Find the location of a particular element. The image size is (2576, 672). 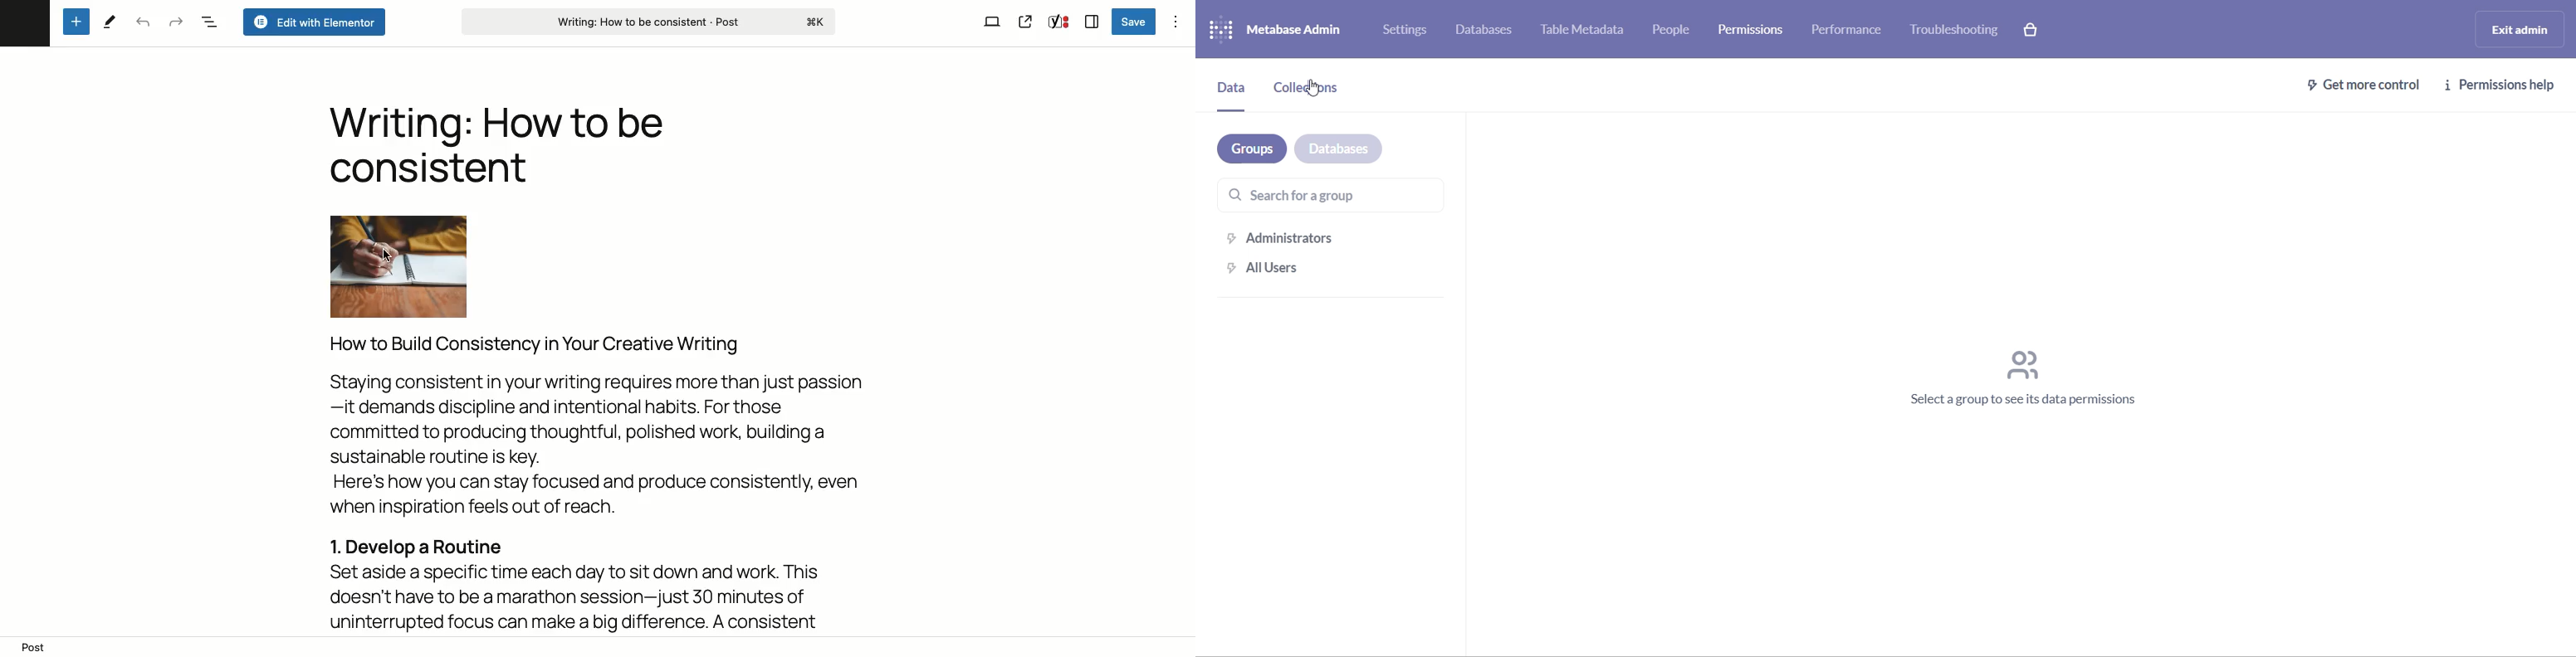

Tools is located at coordinates (112, 22).